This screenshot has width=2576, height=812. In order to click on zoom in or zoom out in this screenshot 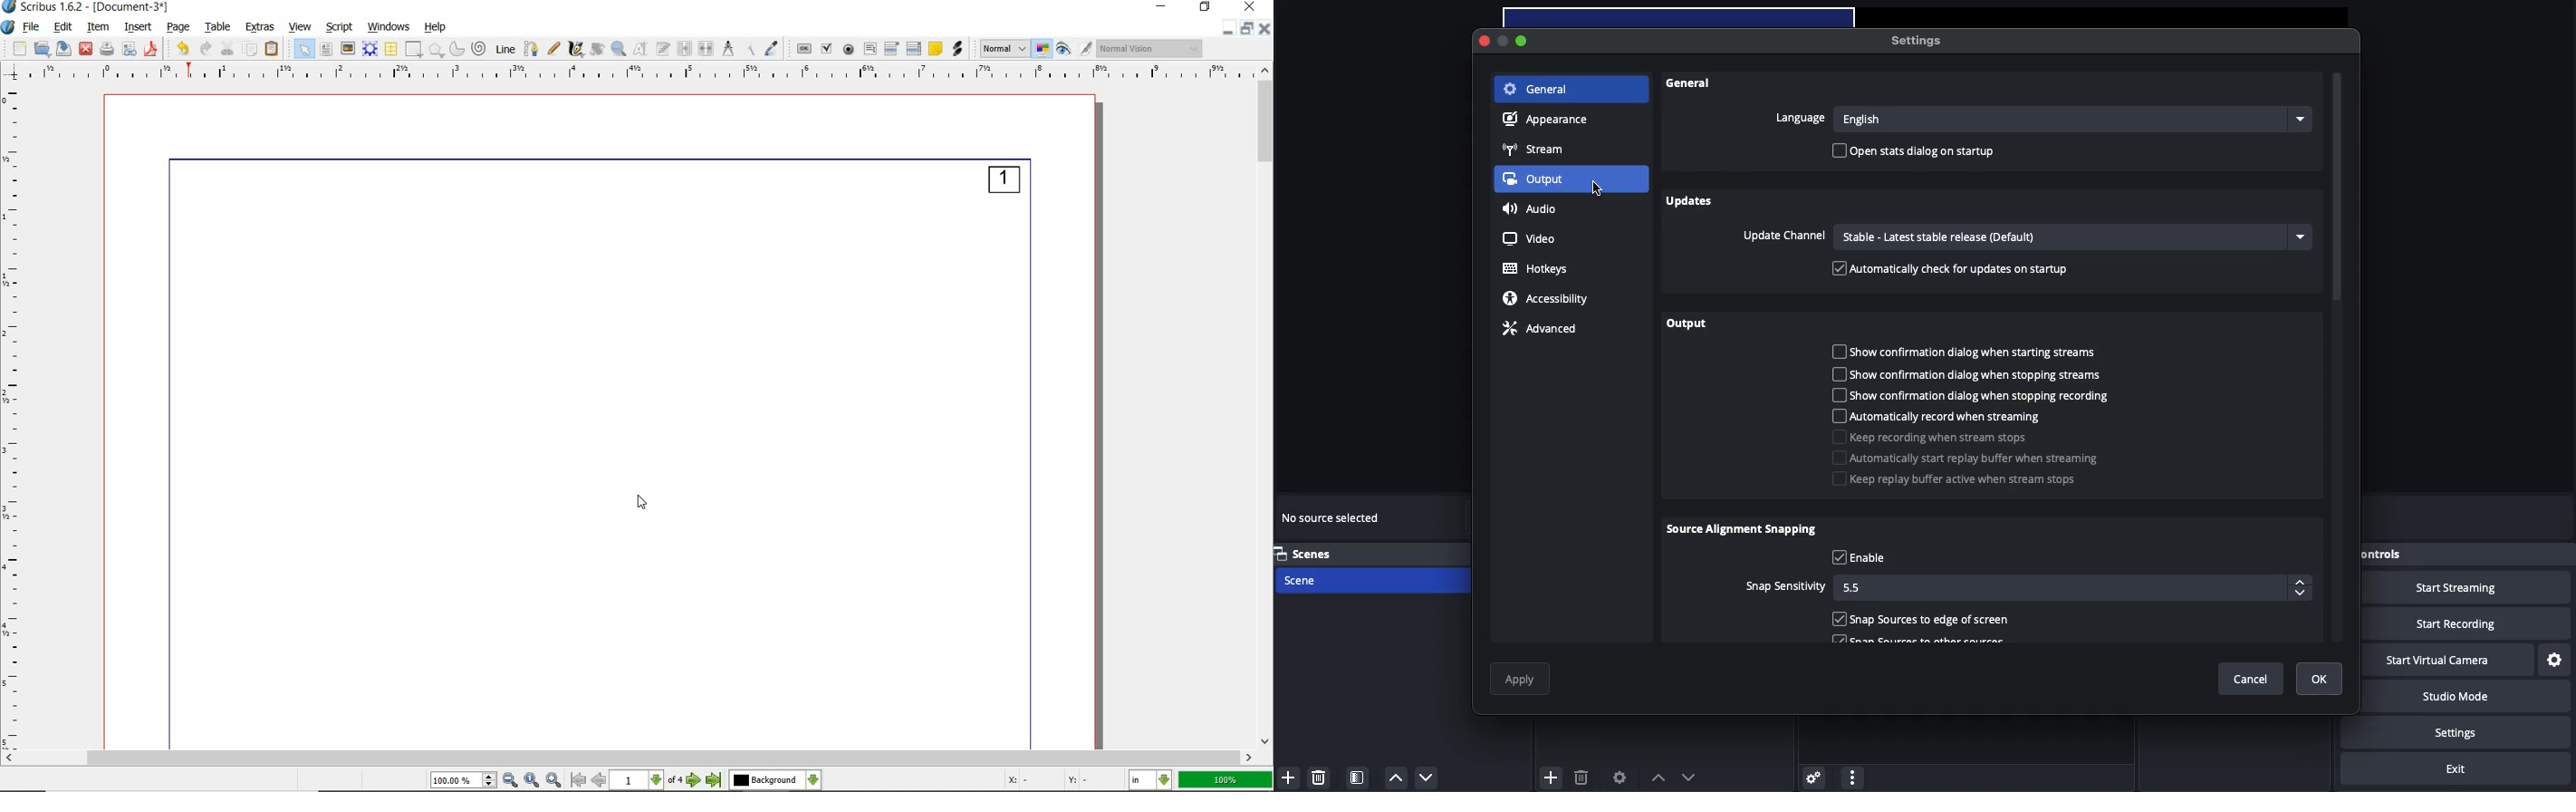, I will do `click(618, 49)`.